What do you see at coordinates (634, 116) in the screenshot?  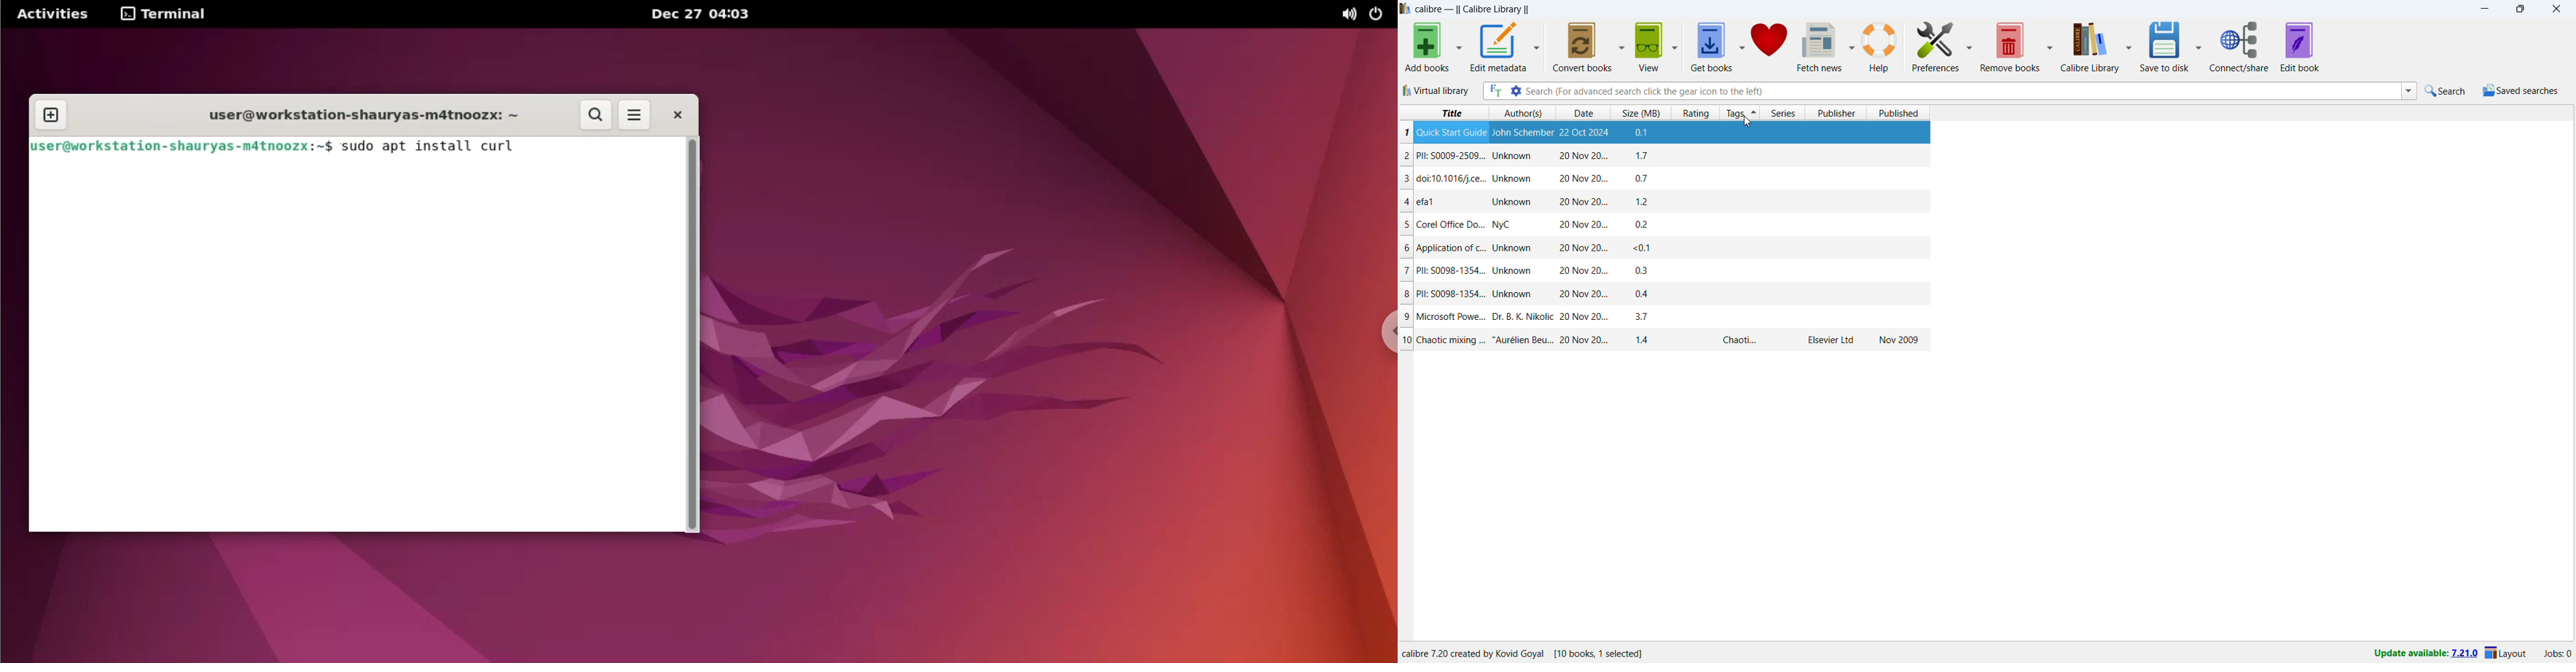 I see `more options` at bounding box center [634, 116].